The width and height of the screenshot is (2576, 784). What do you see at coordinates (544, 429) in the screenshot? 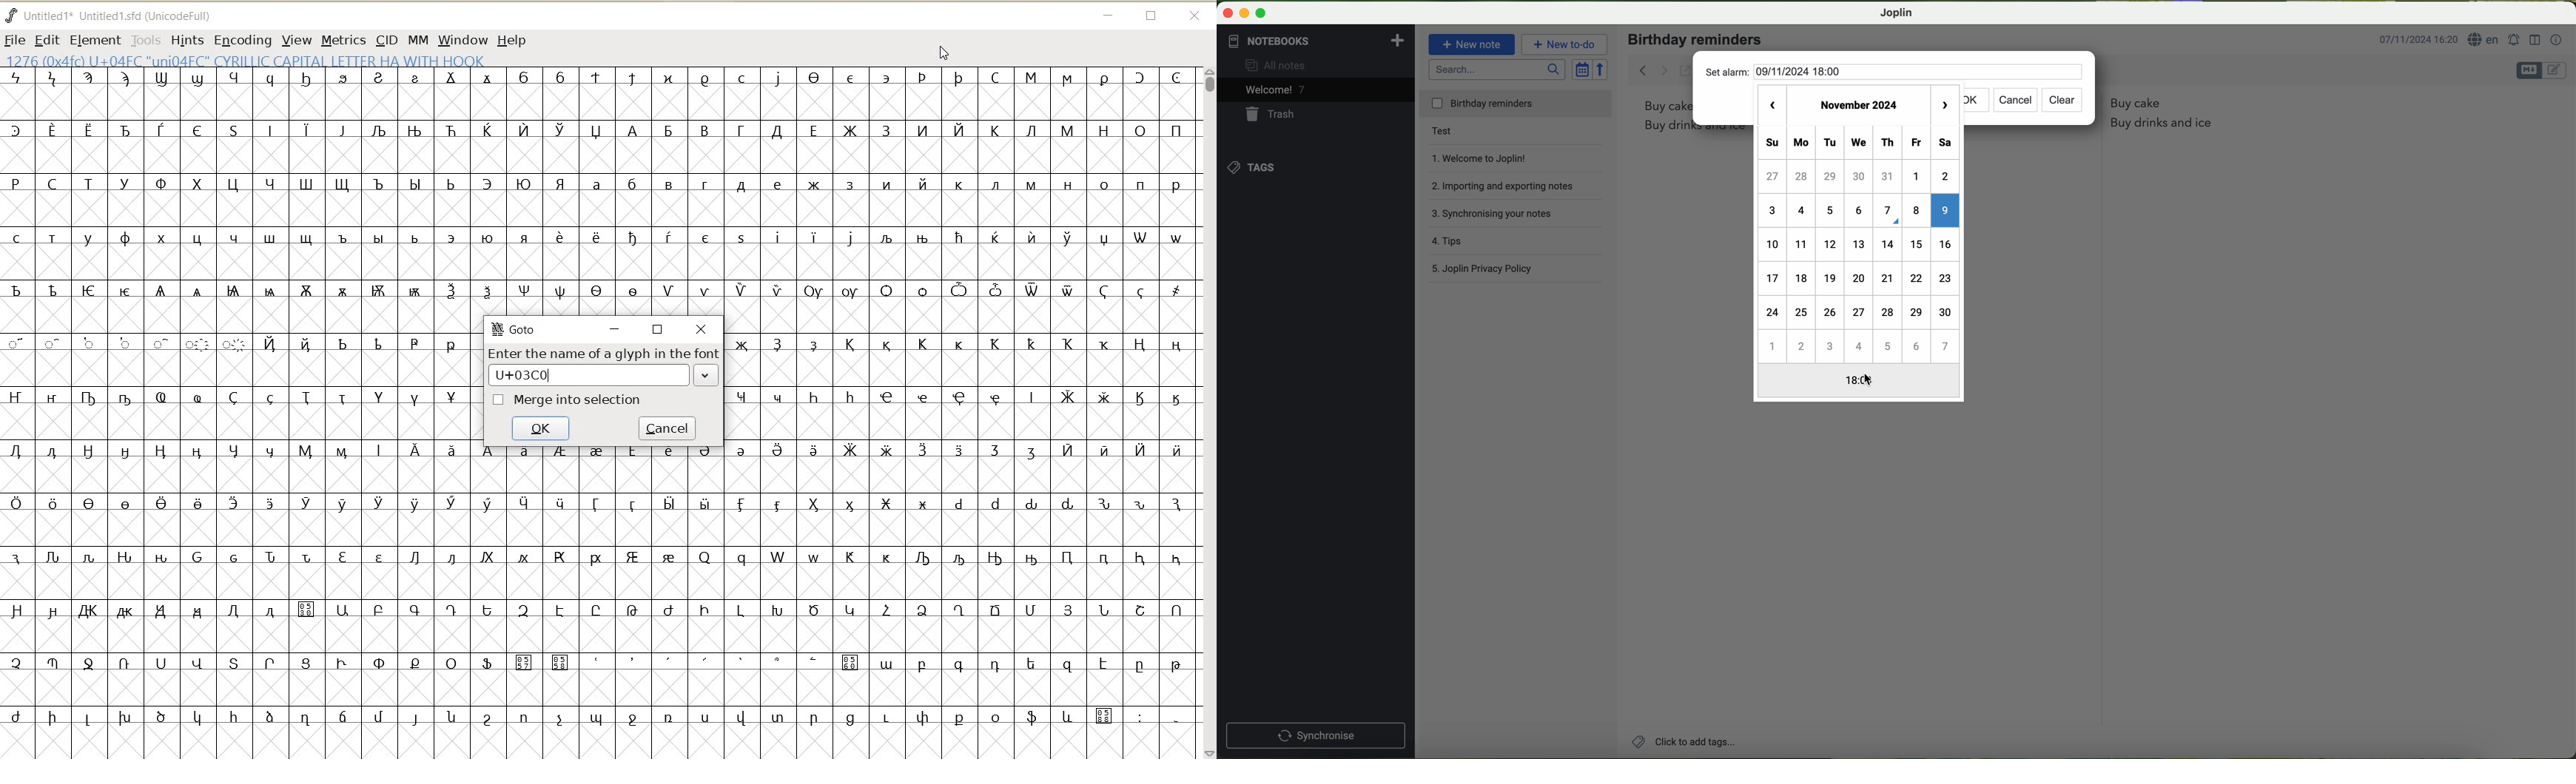
I see `ok` at bounding box center [544, 429].